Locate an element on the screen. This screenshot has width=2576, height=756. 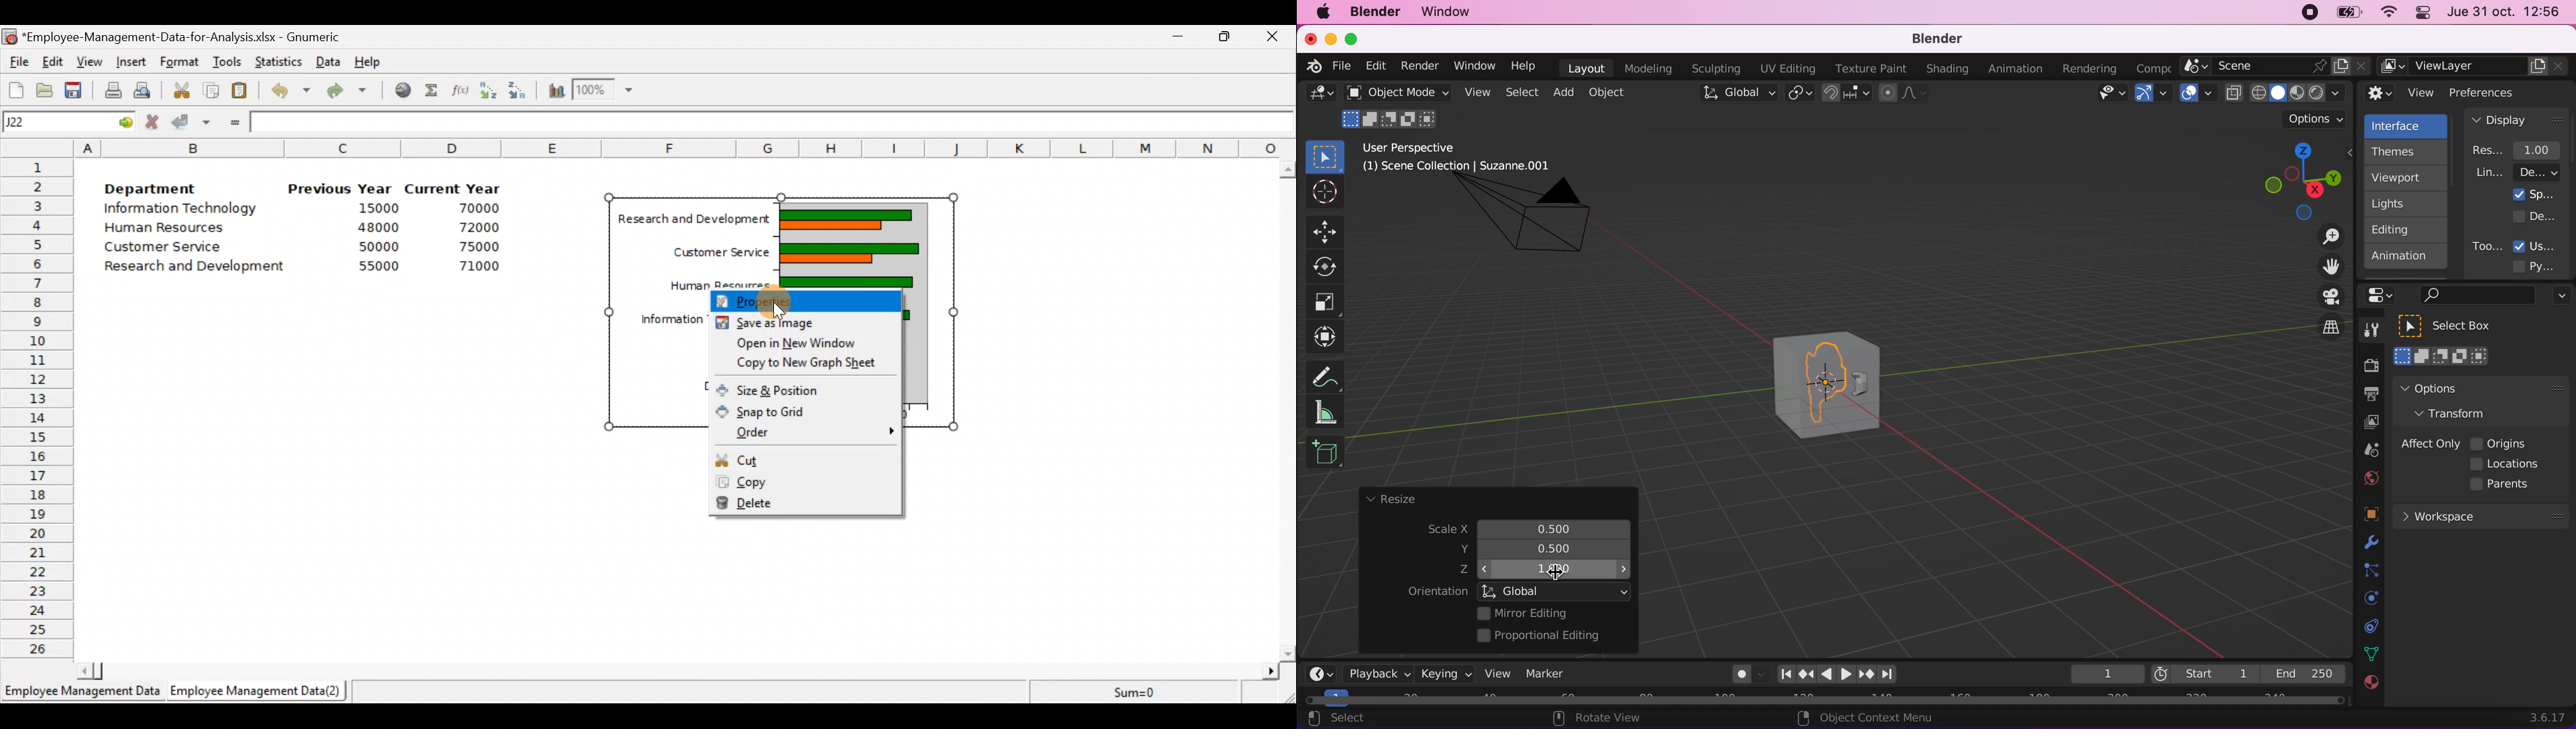
Previous Year is located at coordinates (341, 188).